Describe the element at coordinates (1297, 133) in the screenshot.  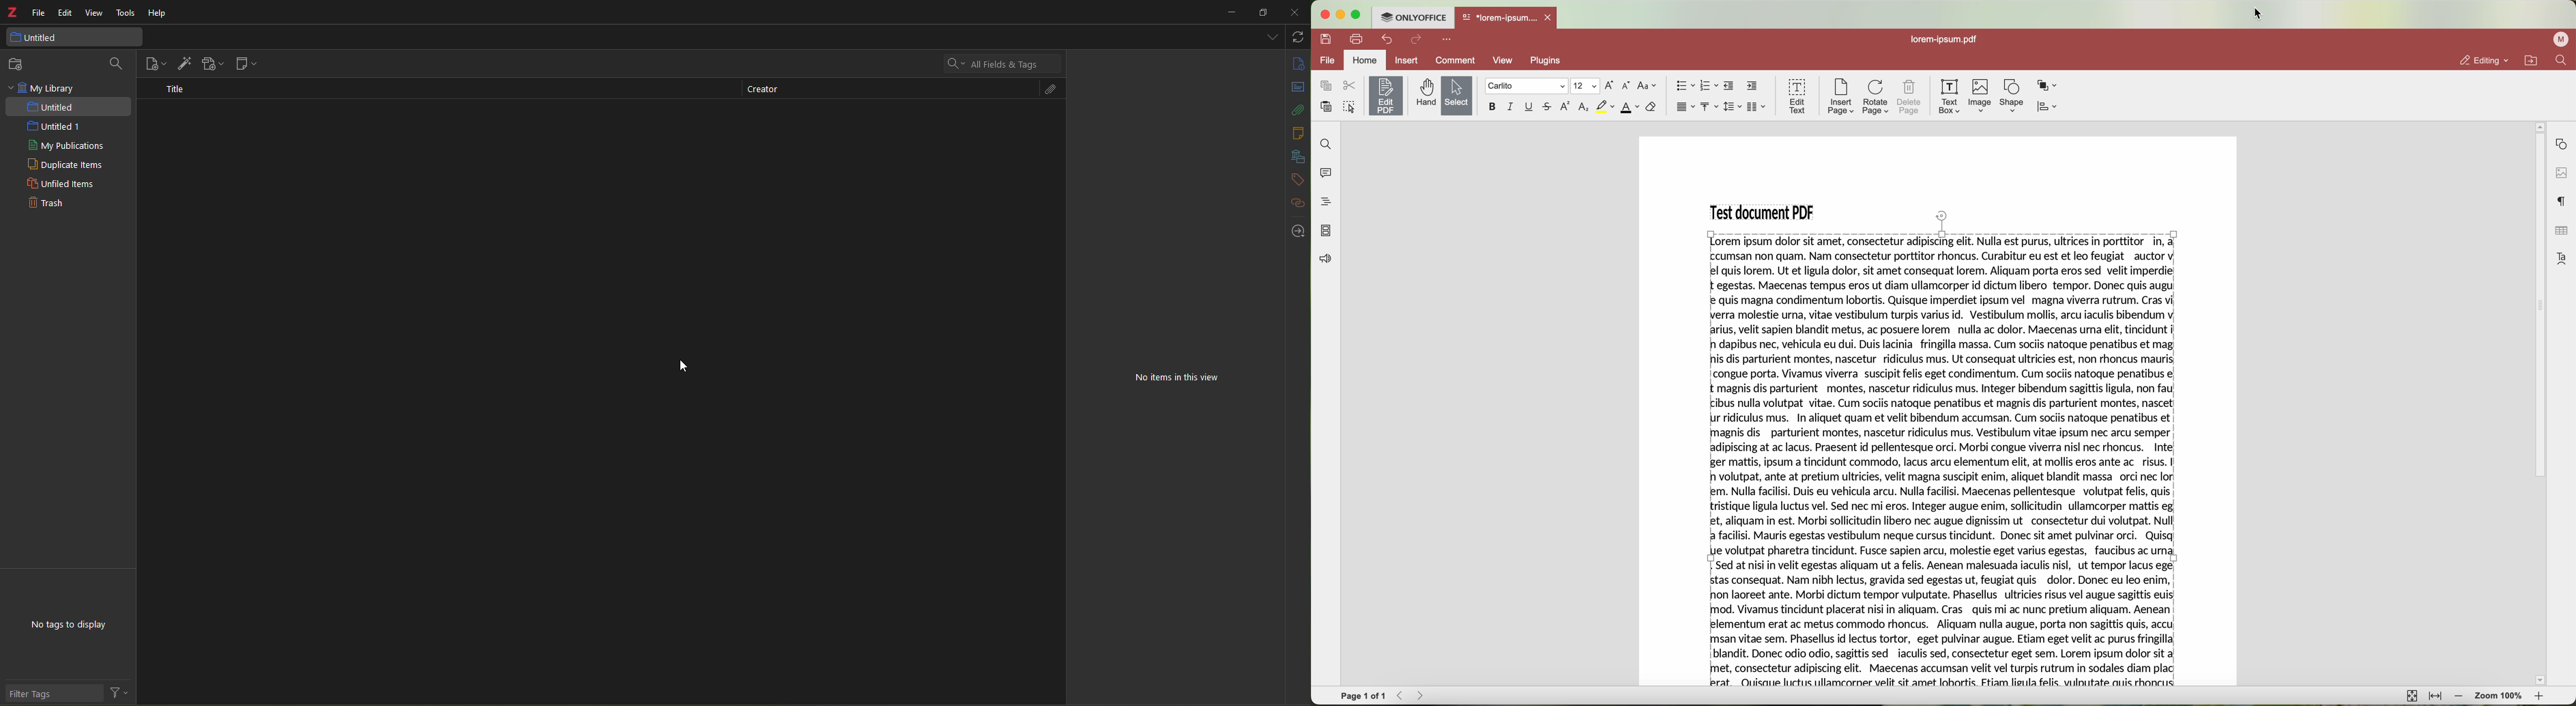
I see `notes` at that location.